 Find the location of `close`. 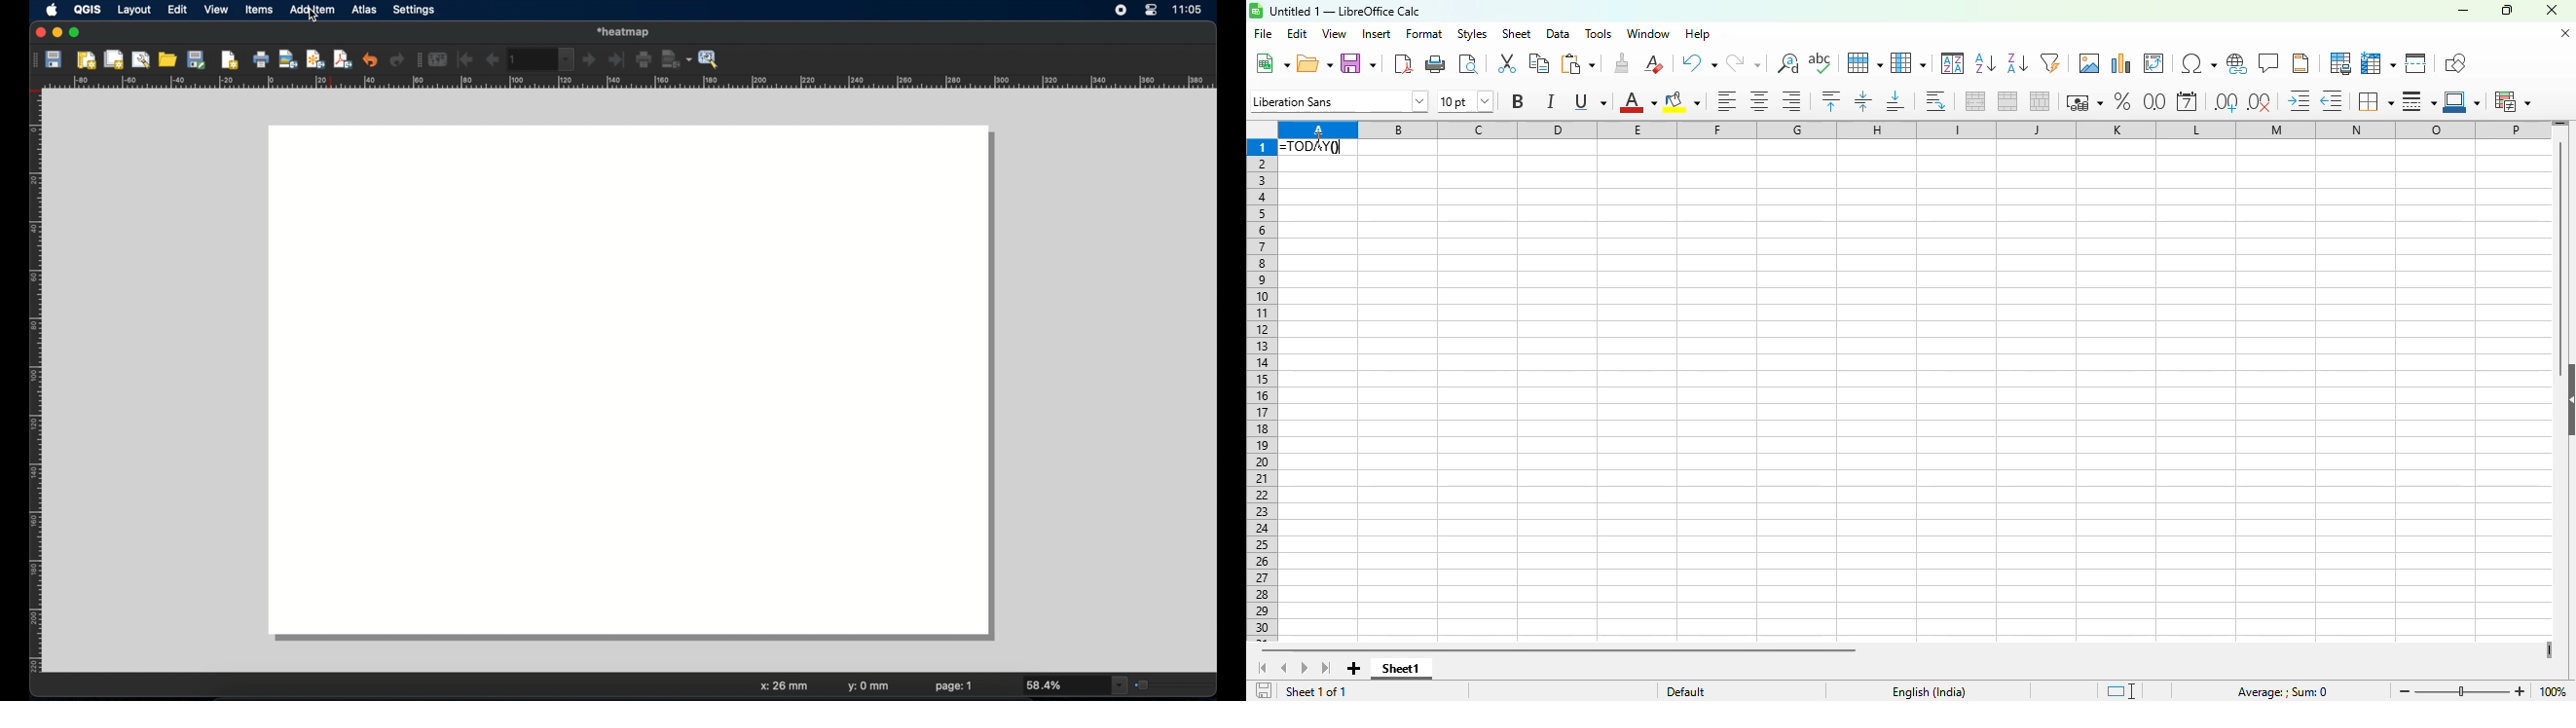

close is located at coordinates (39, 33).